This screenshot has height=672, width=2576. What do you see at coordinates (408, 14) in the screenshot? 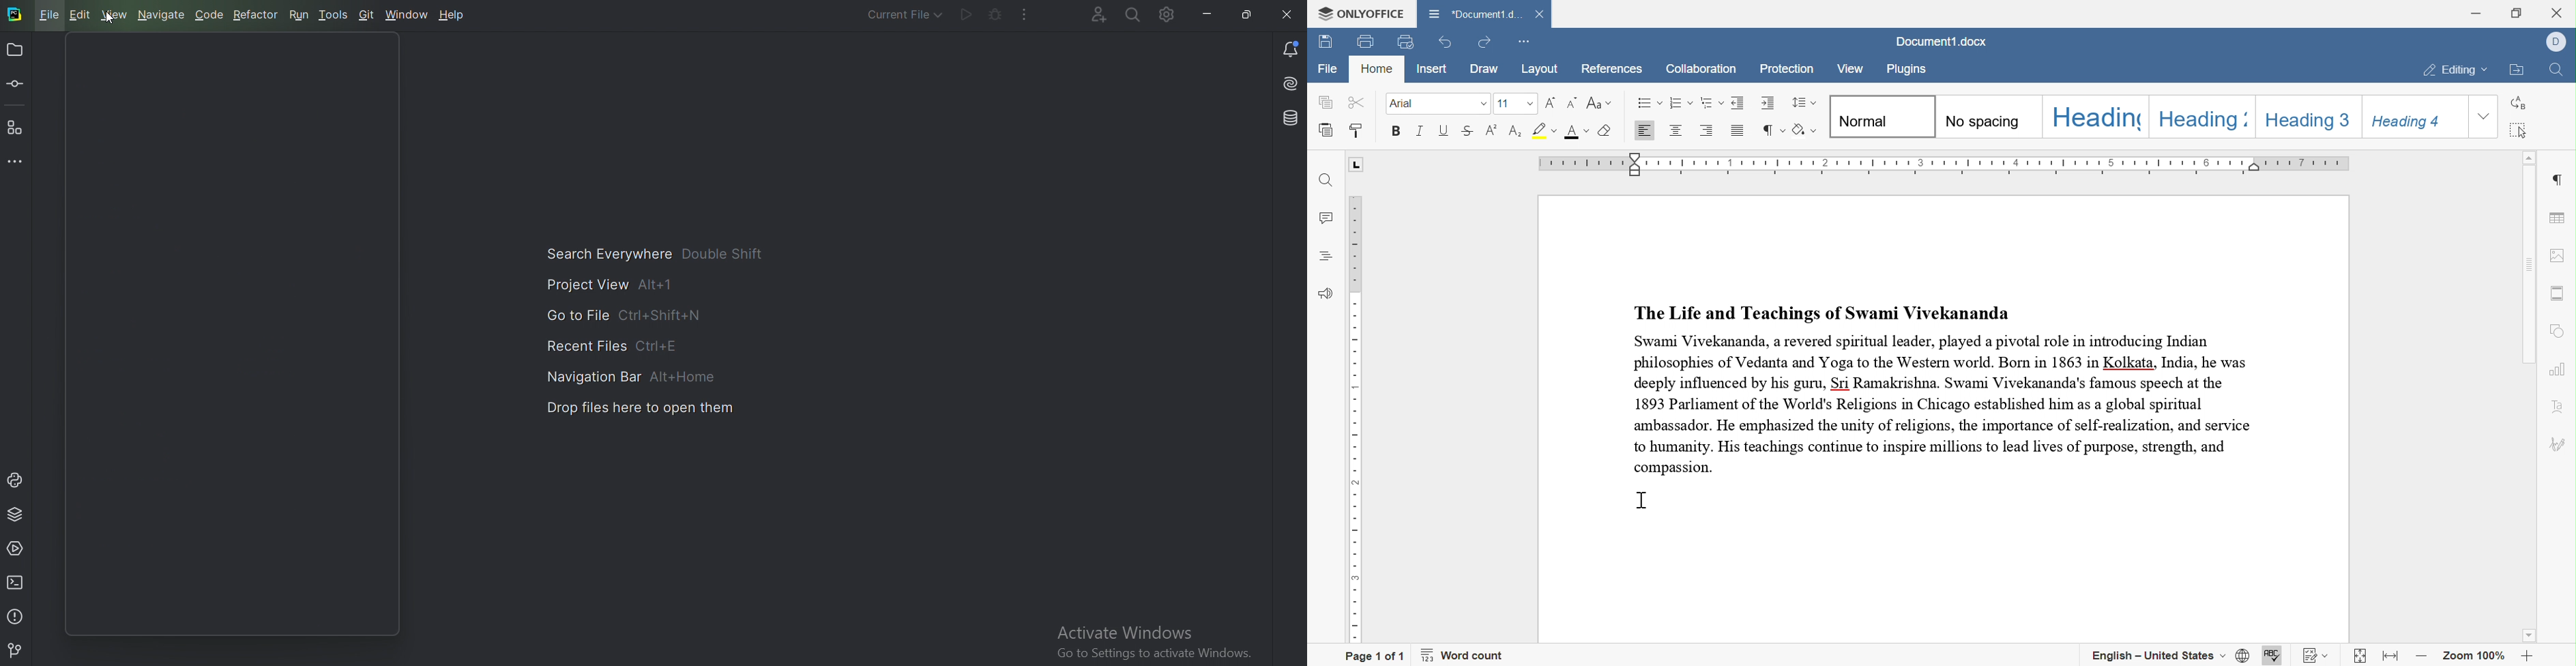
I see `Window` at bounding box center [408, 14].